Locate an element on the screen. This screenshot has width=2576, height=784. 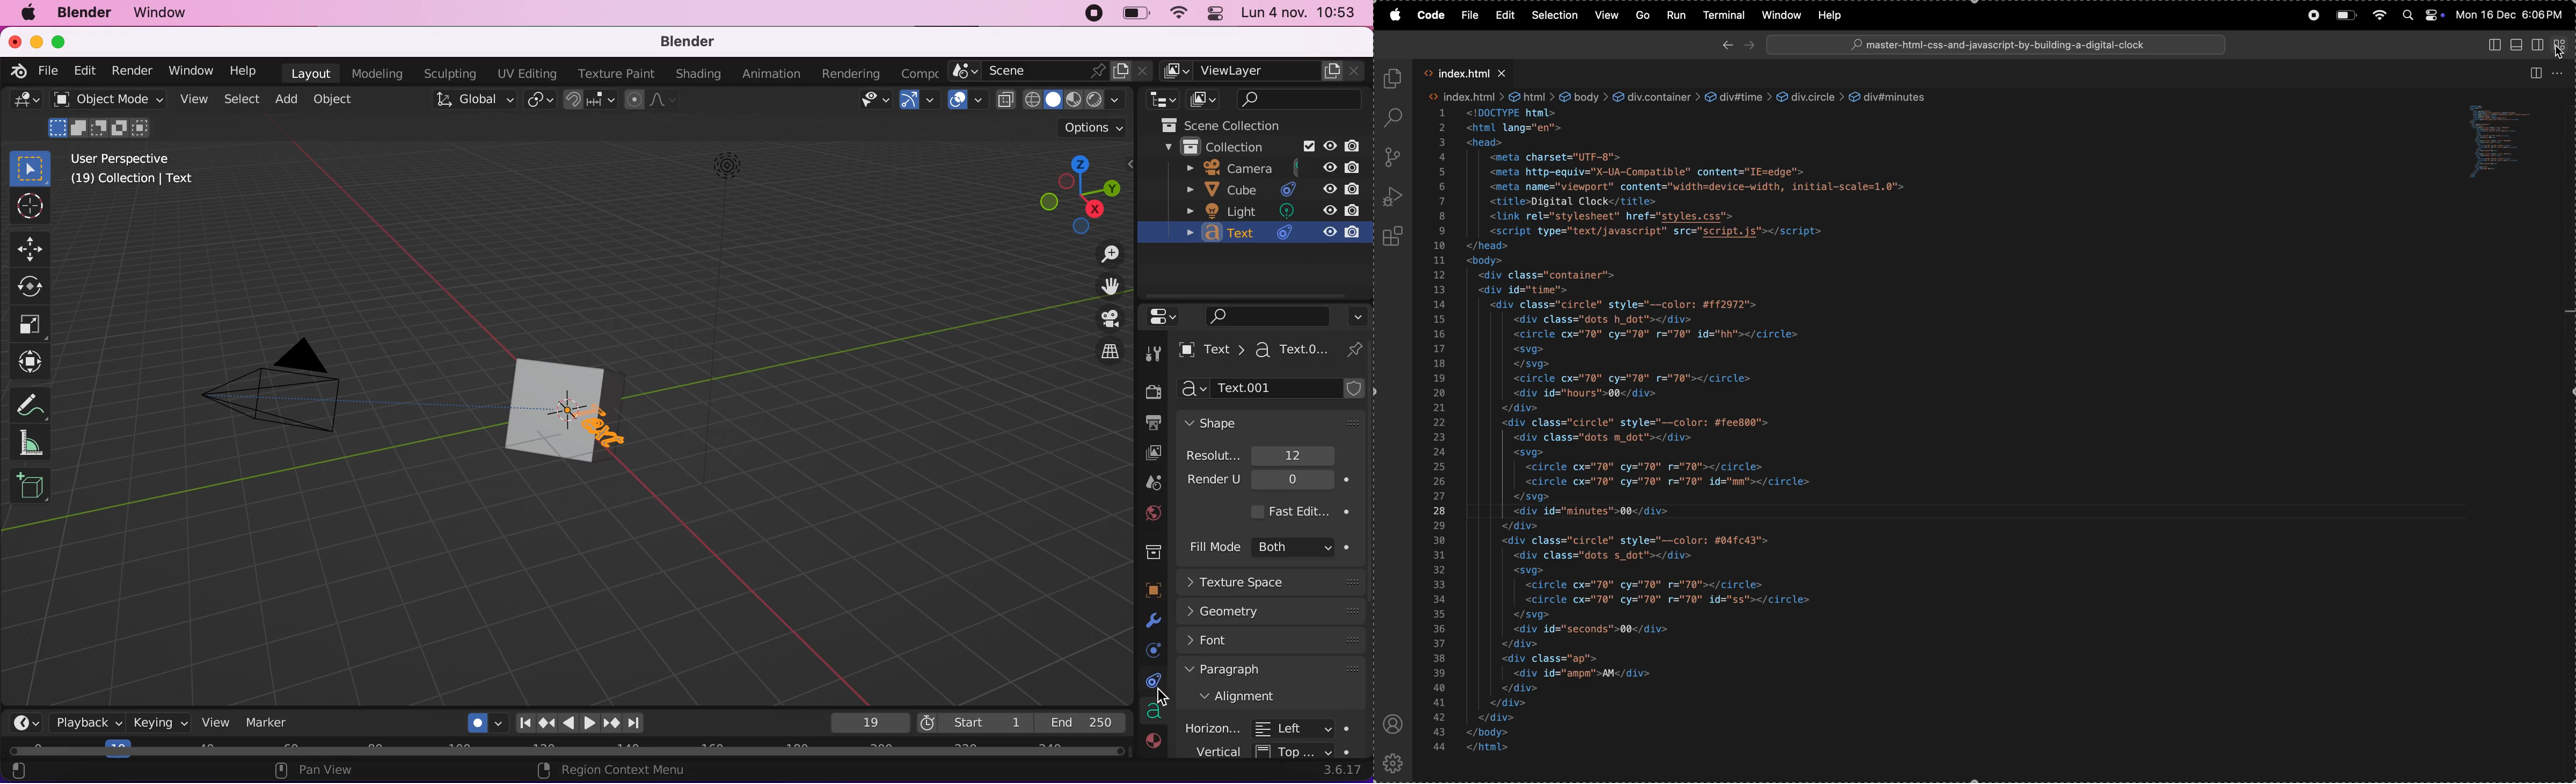
rotate is located at coordinates (31, 287).